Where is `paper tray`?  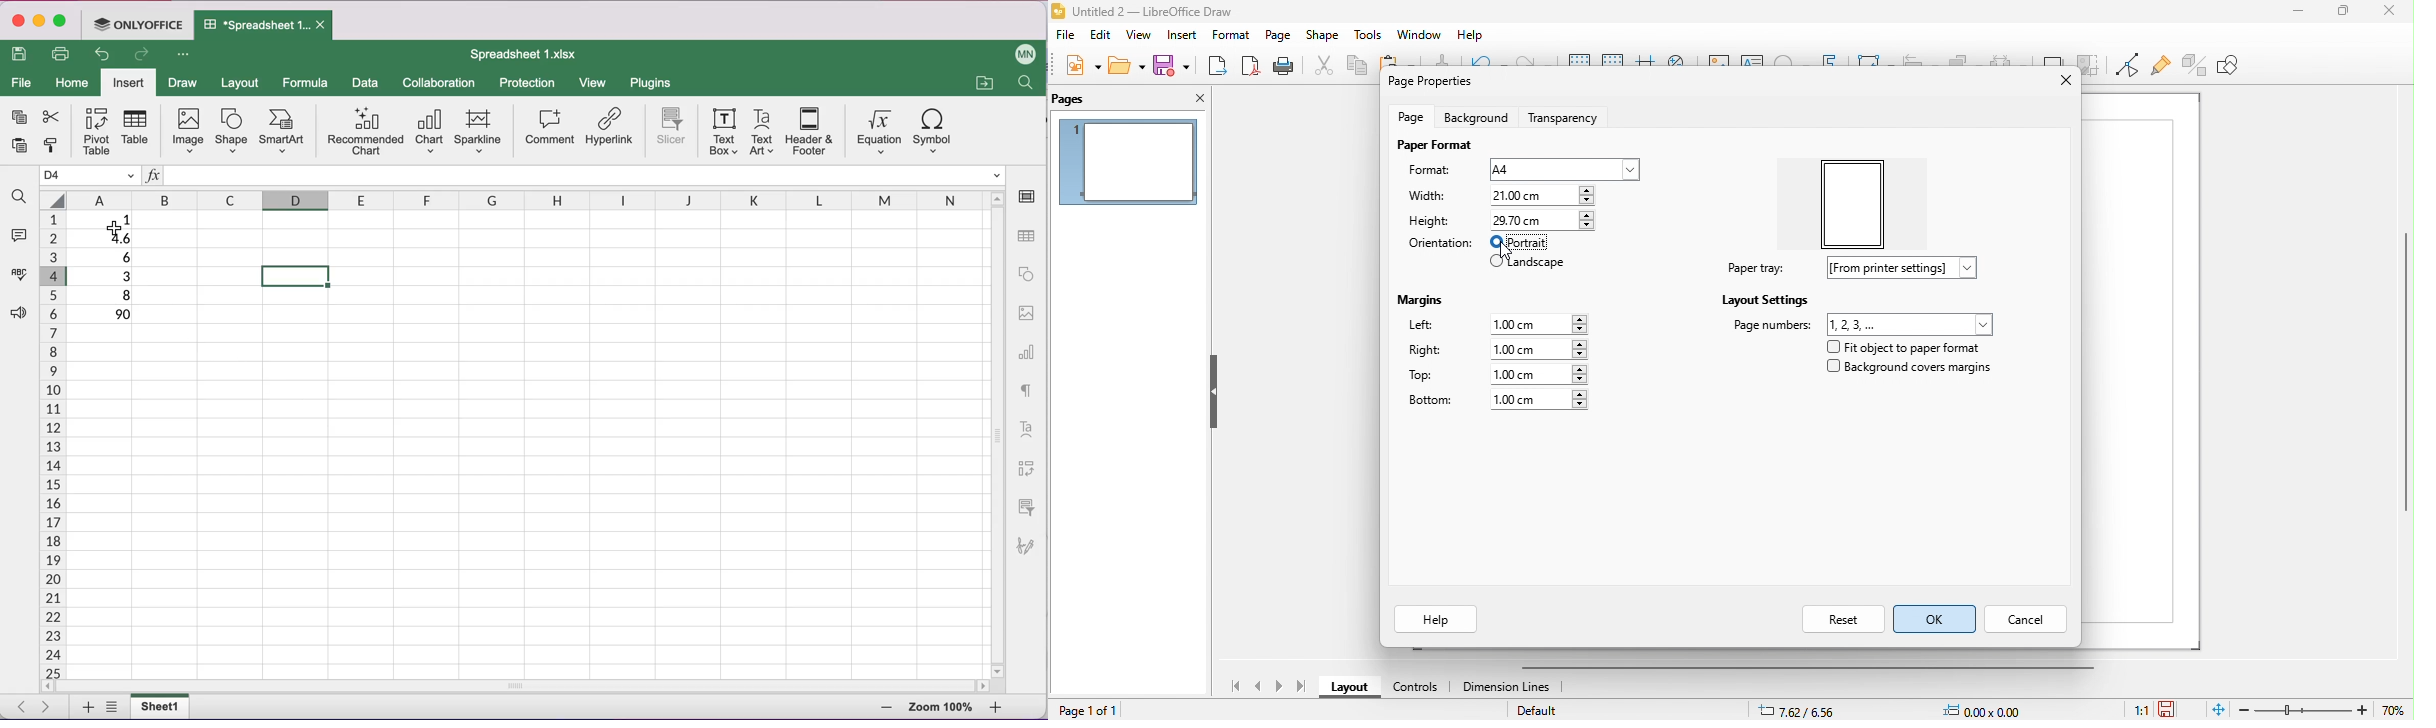 paper tray is located at coordinates (1861, 270).